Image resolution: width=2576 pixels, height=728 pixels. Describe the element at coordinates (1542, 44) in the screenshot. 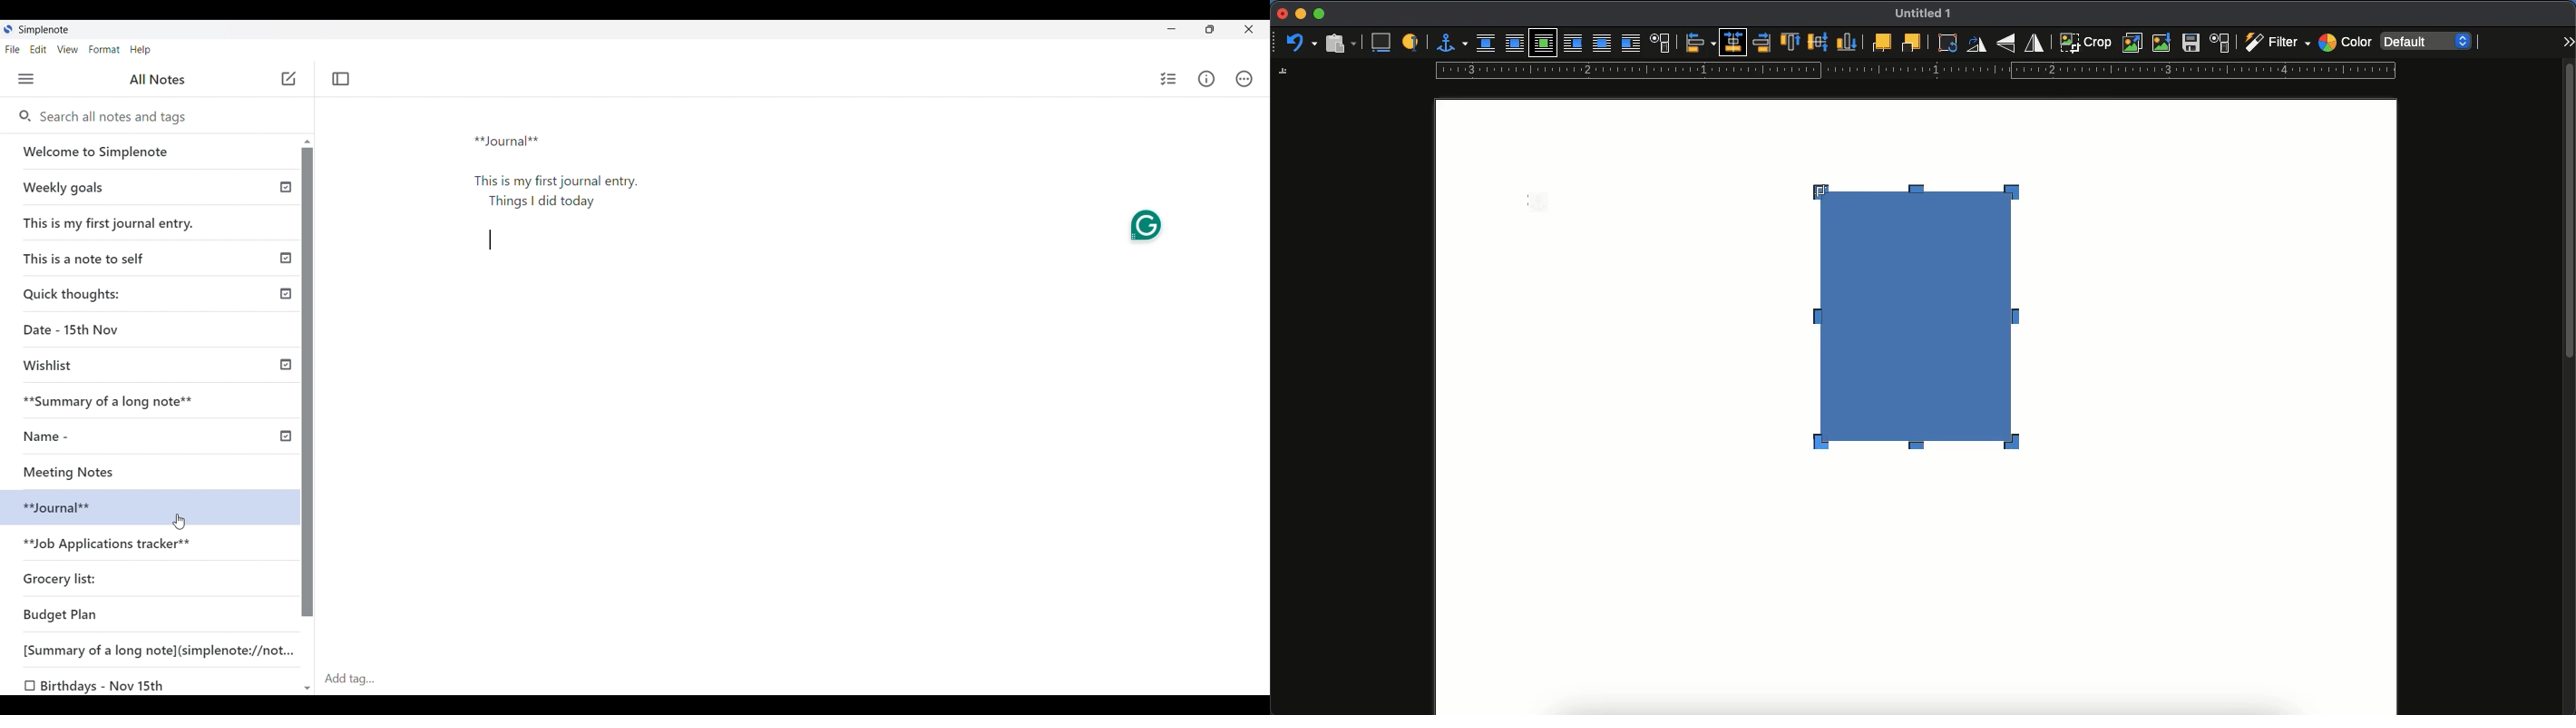

I see `optimal` at that location.